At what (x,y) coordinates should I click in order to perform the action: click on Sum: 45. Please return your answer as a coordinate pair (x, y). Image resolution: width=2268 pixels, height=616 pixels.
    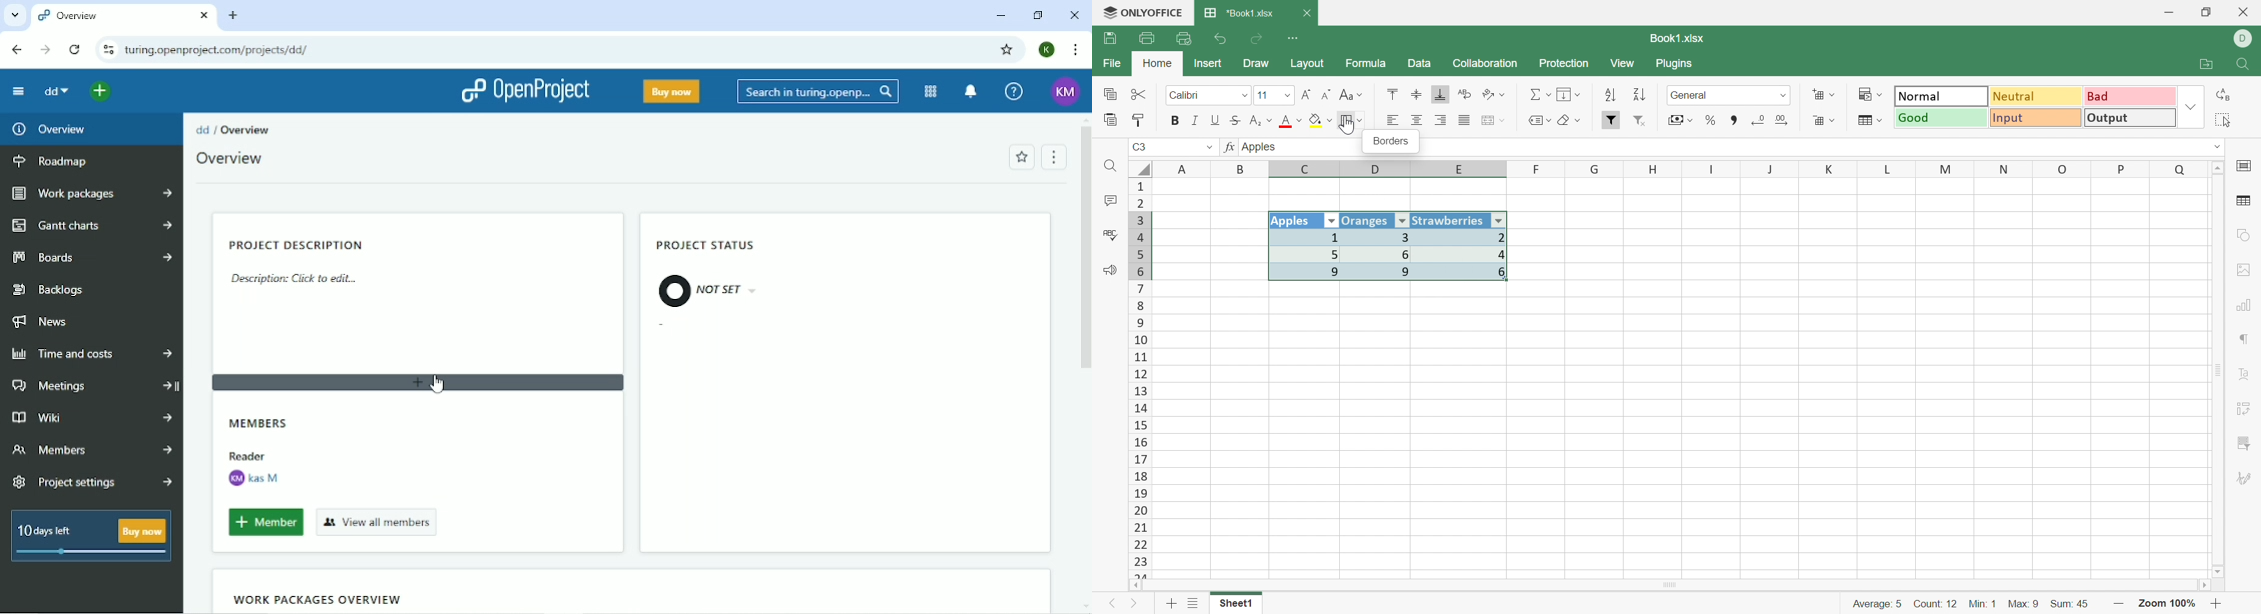
    Looking at the image, I should click on (2076, 602).